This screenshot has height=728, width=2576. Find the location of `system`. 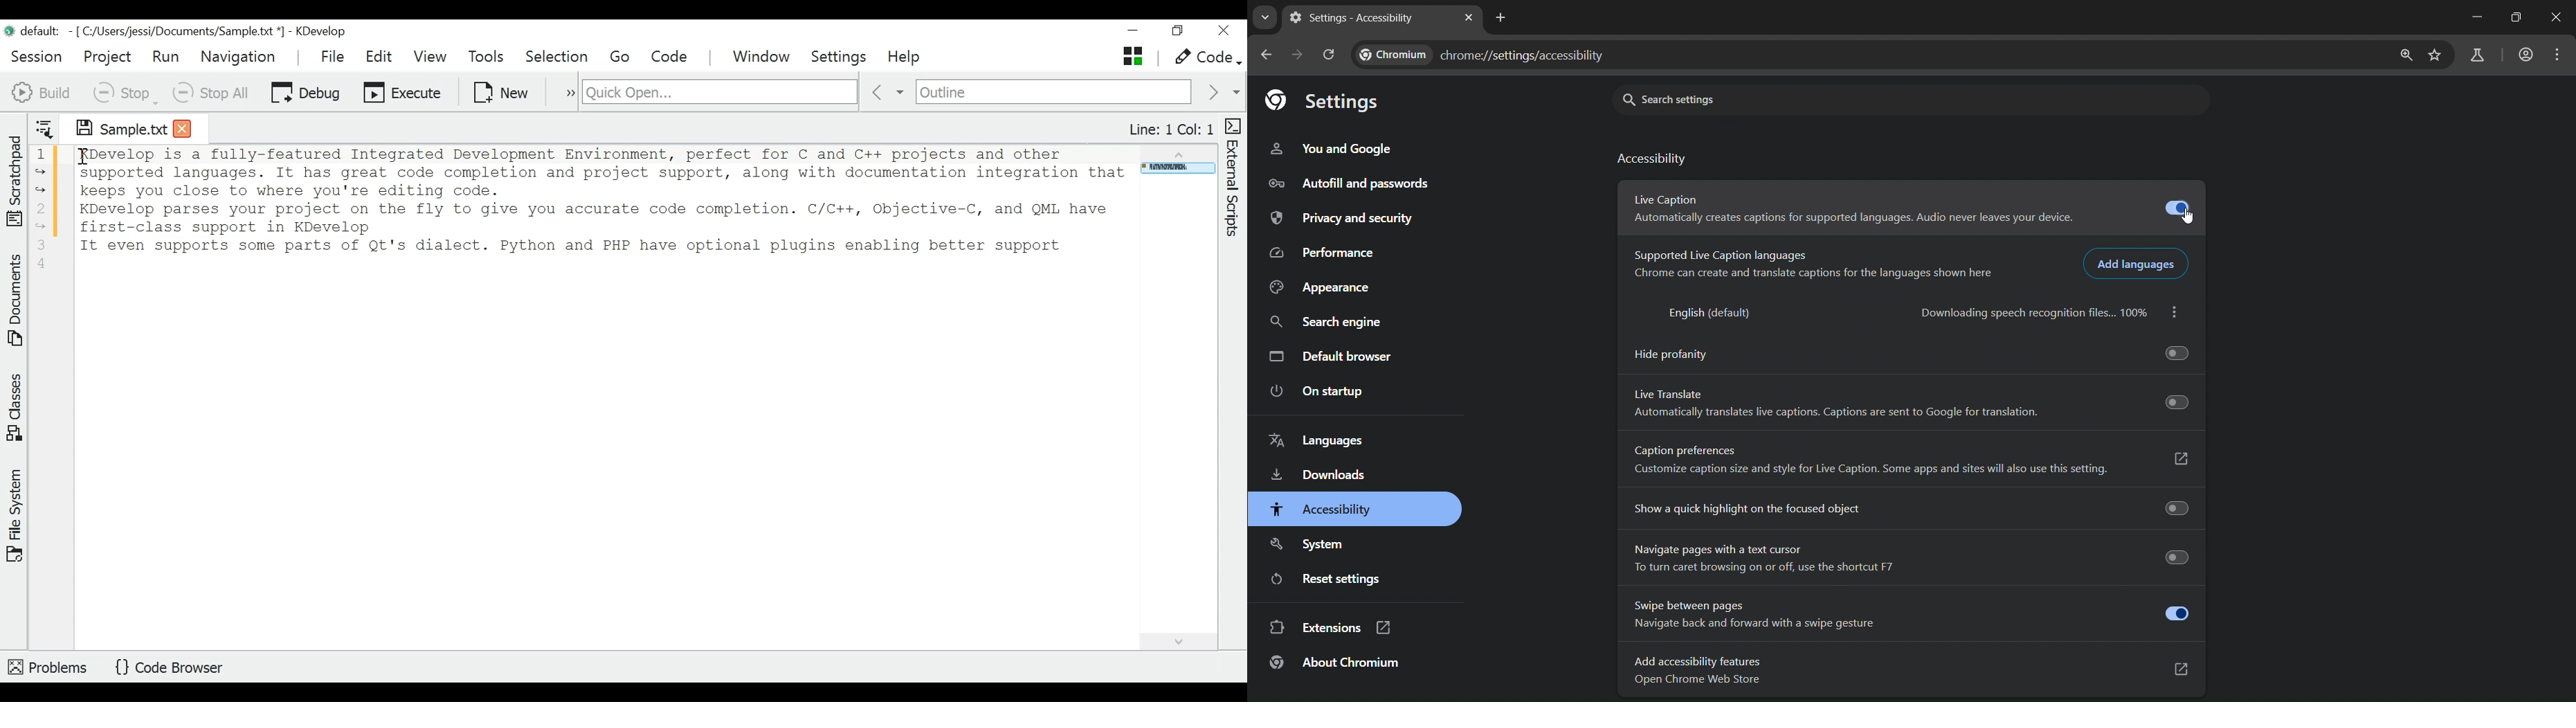

system is located at coordinates (1315, 546).